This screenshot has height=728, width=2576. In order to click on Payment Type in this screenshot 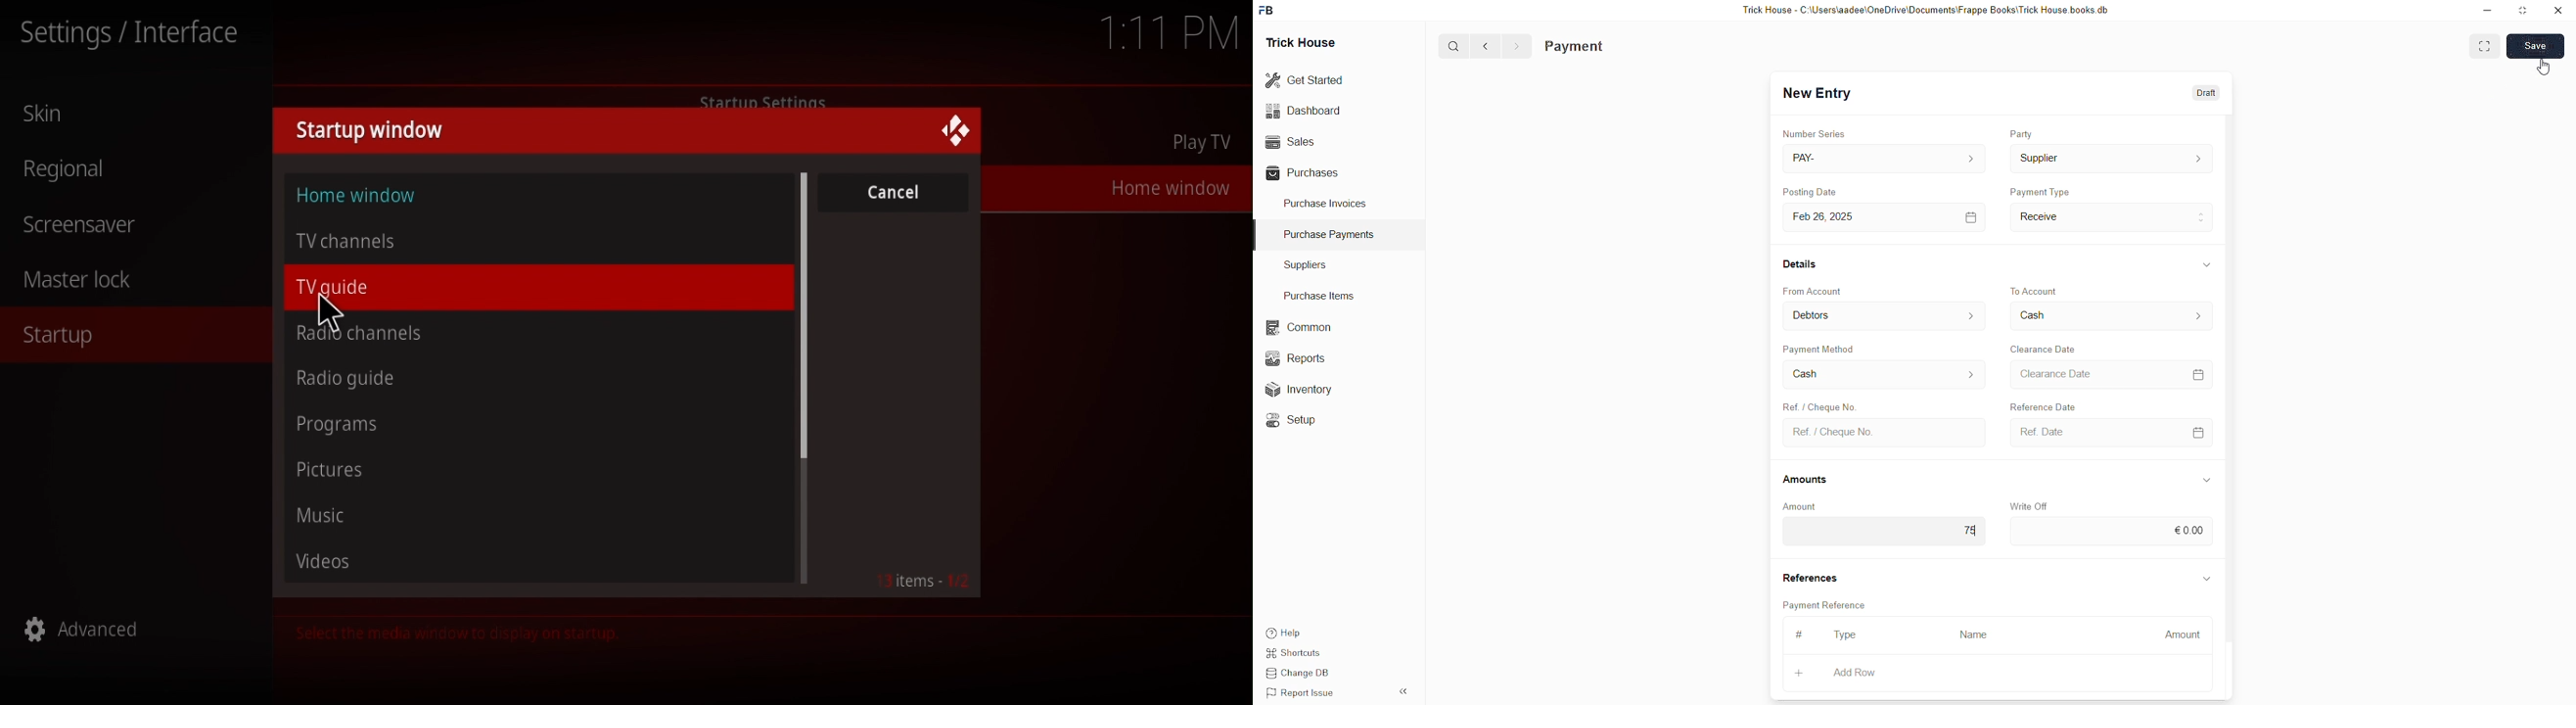, I will do `click(2041, 190)`.